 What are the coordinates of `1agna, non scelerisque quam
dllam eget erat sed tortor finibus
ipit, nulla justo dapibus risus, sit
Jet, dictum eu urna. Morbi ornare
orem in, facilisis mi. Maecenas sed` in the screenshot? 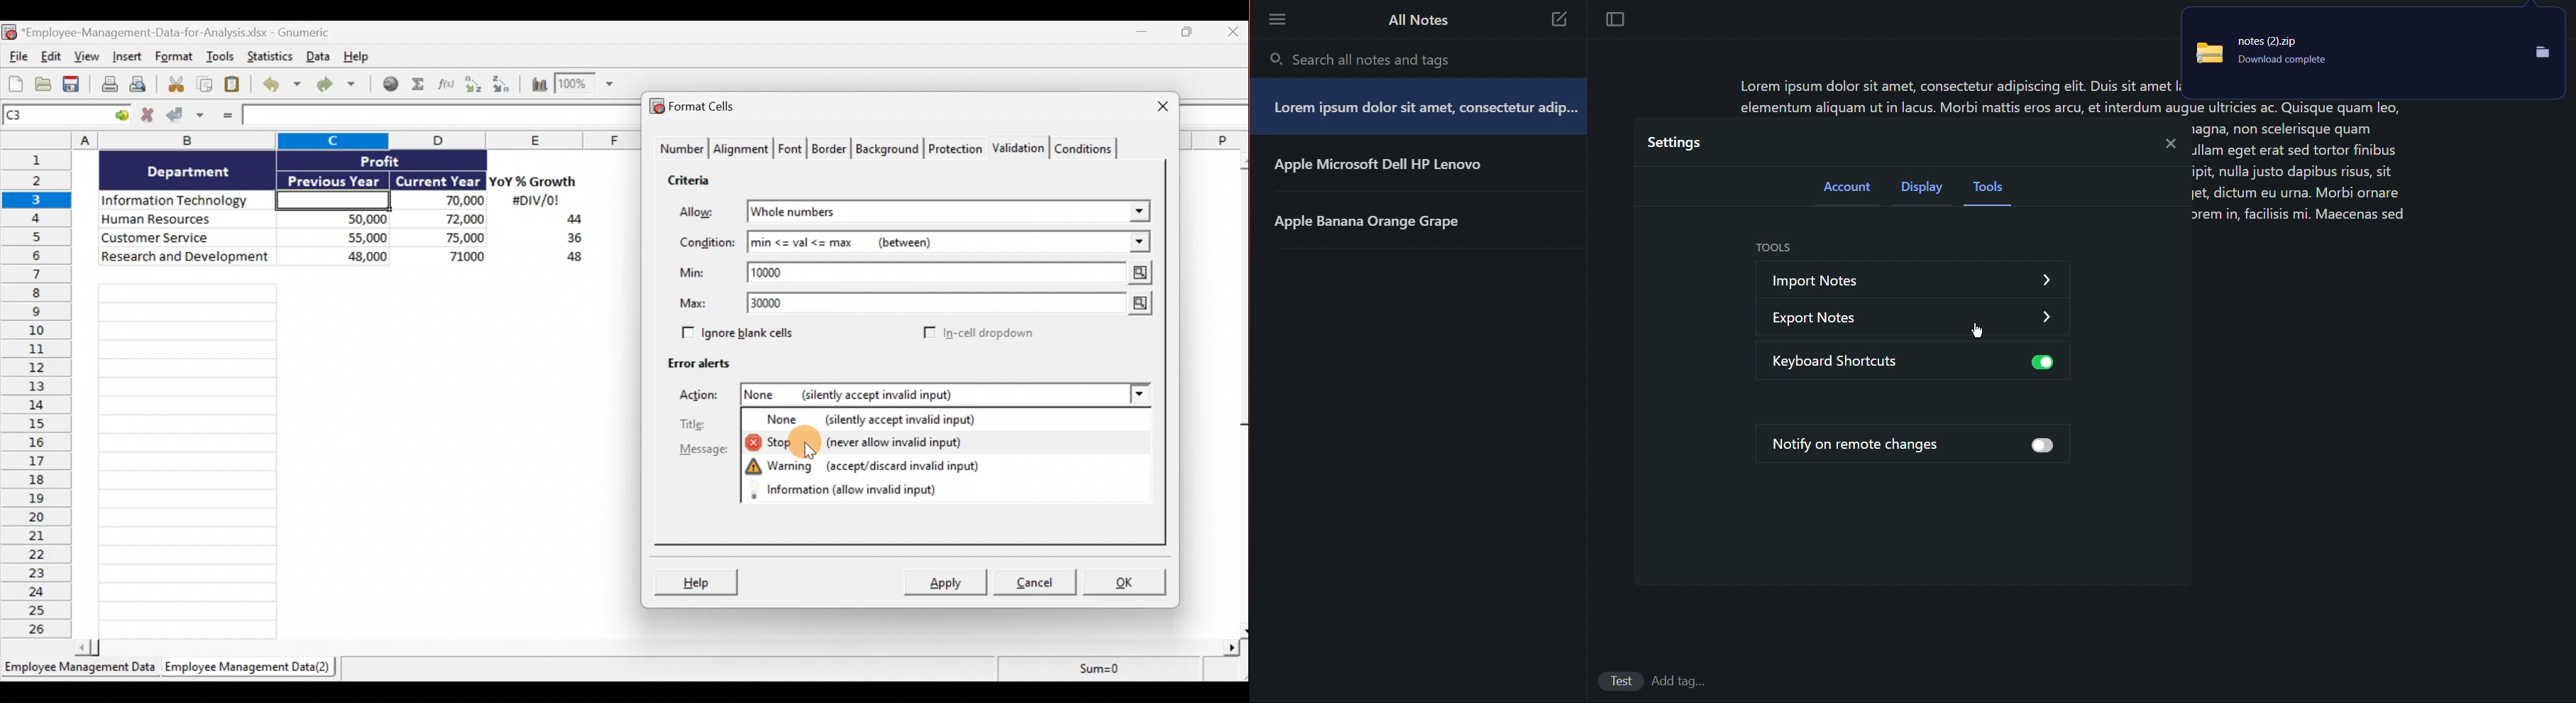 It's located at (2303, 173).